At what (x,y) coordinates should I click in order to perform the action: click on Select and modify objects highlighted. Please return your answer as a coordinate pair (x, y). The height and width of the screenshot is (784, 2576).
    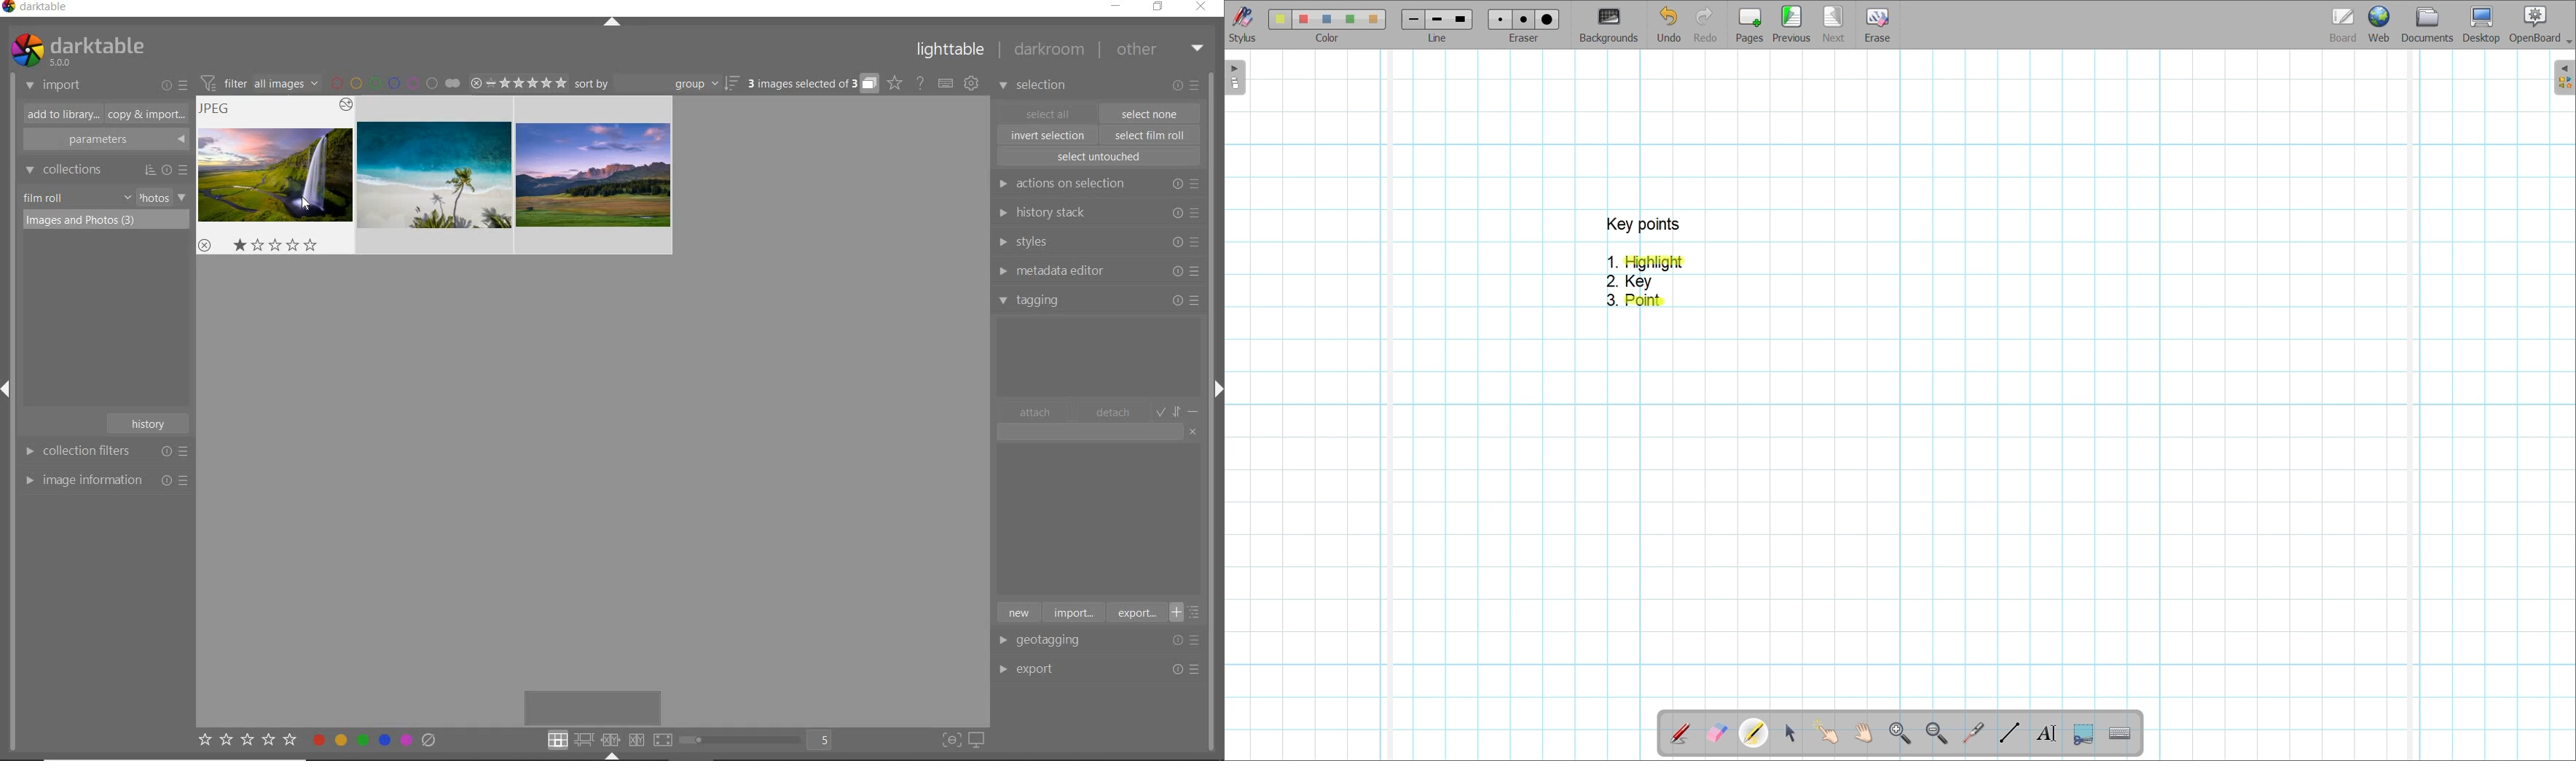
    Looking at the image, I should click on (1789, 734).